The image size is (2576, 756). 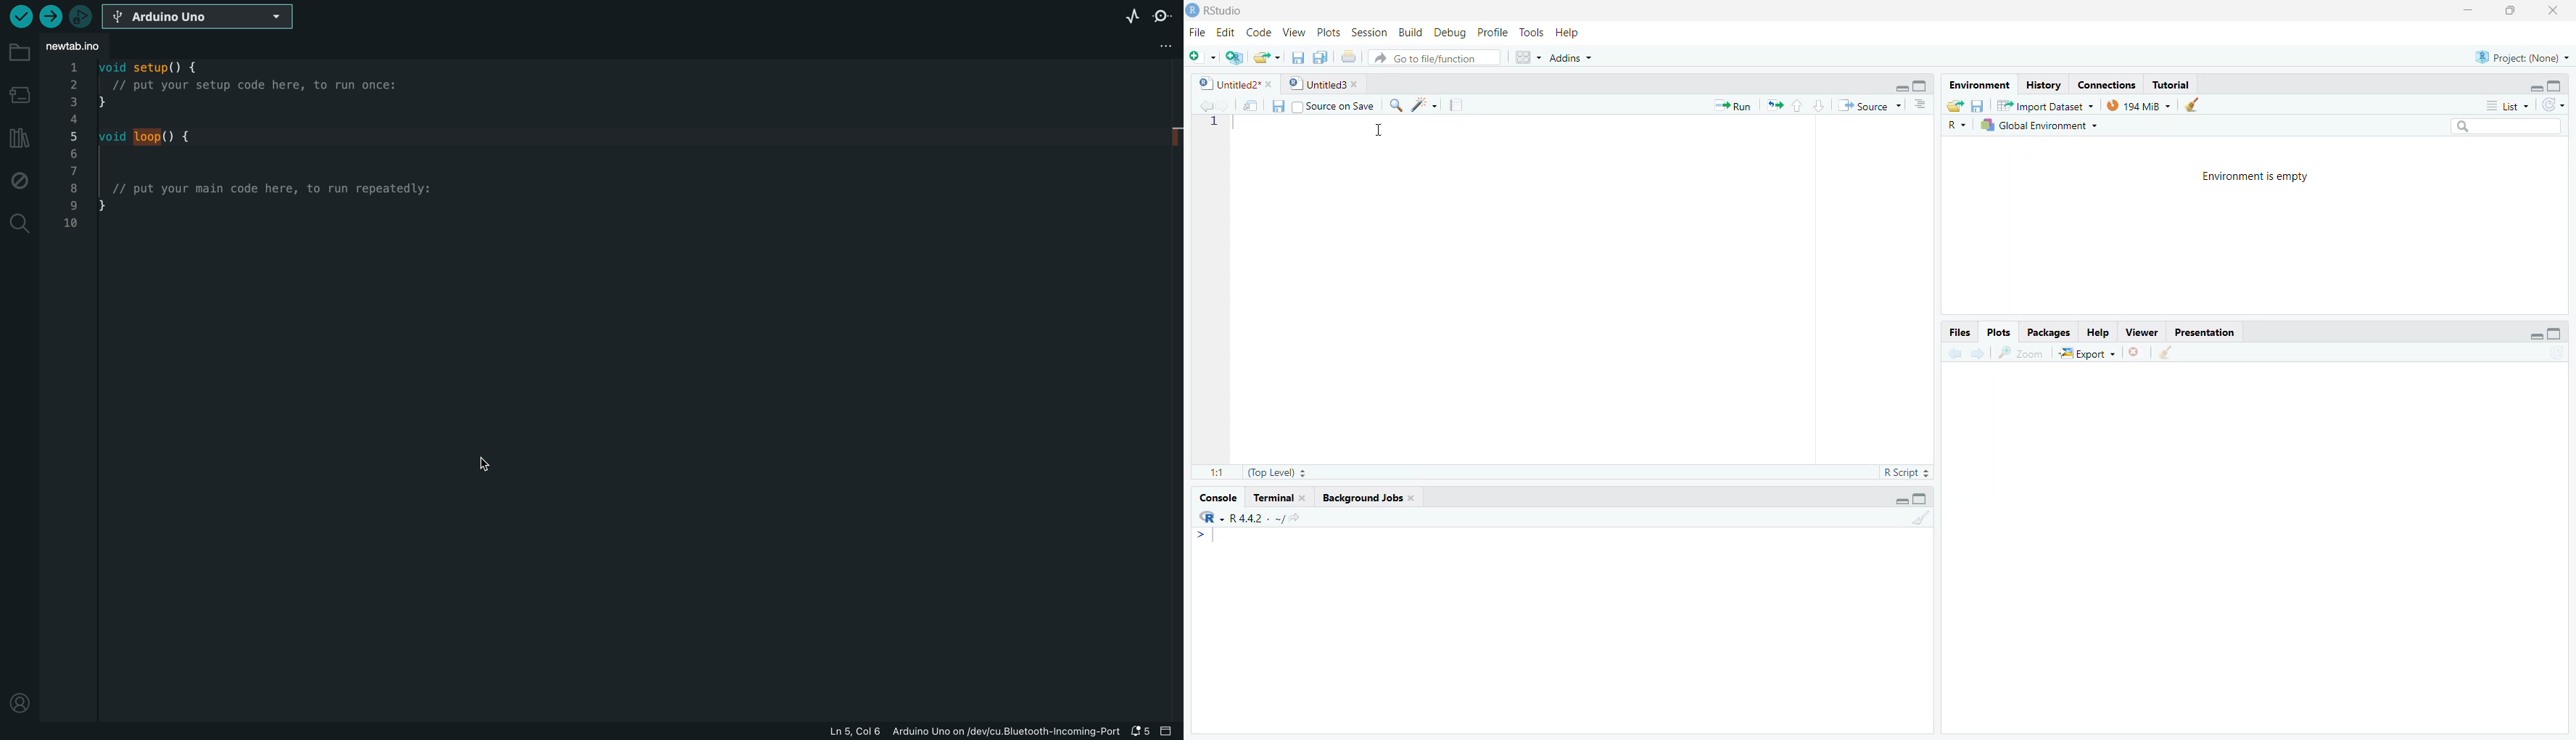 What do you see at coordinates (2471, 11) in the screenshot?
I see `Minimize` at bounding box center [2471, 11].